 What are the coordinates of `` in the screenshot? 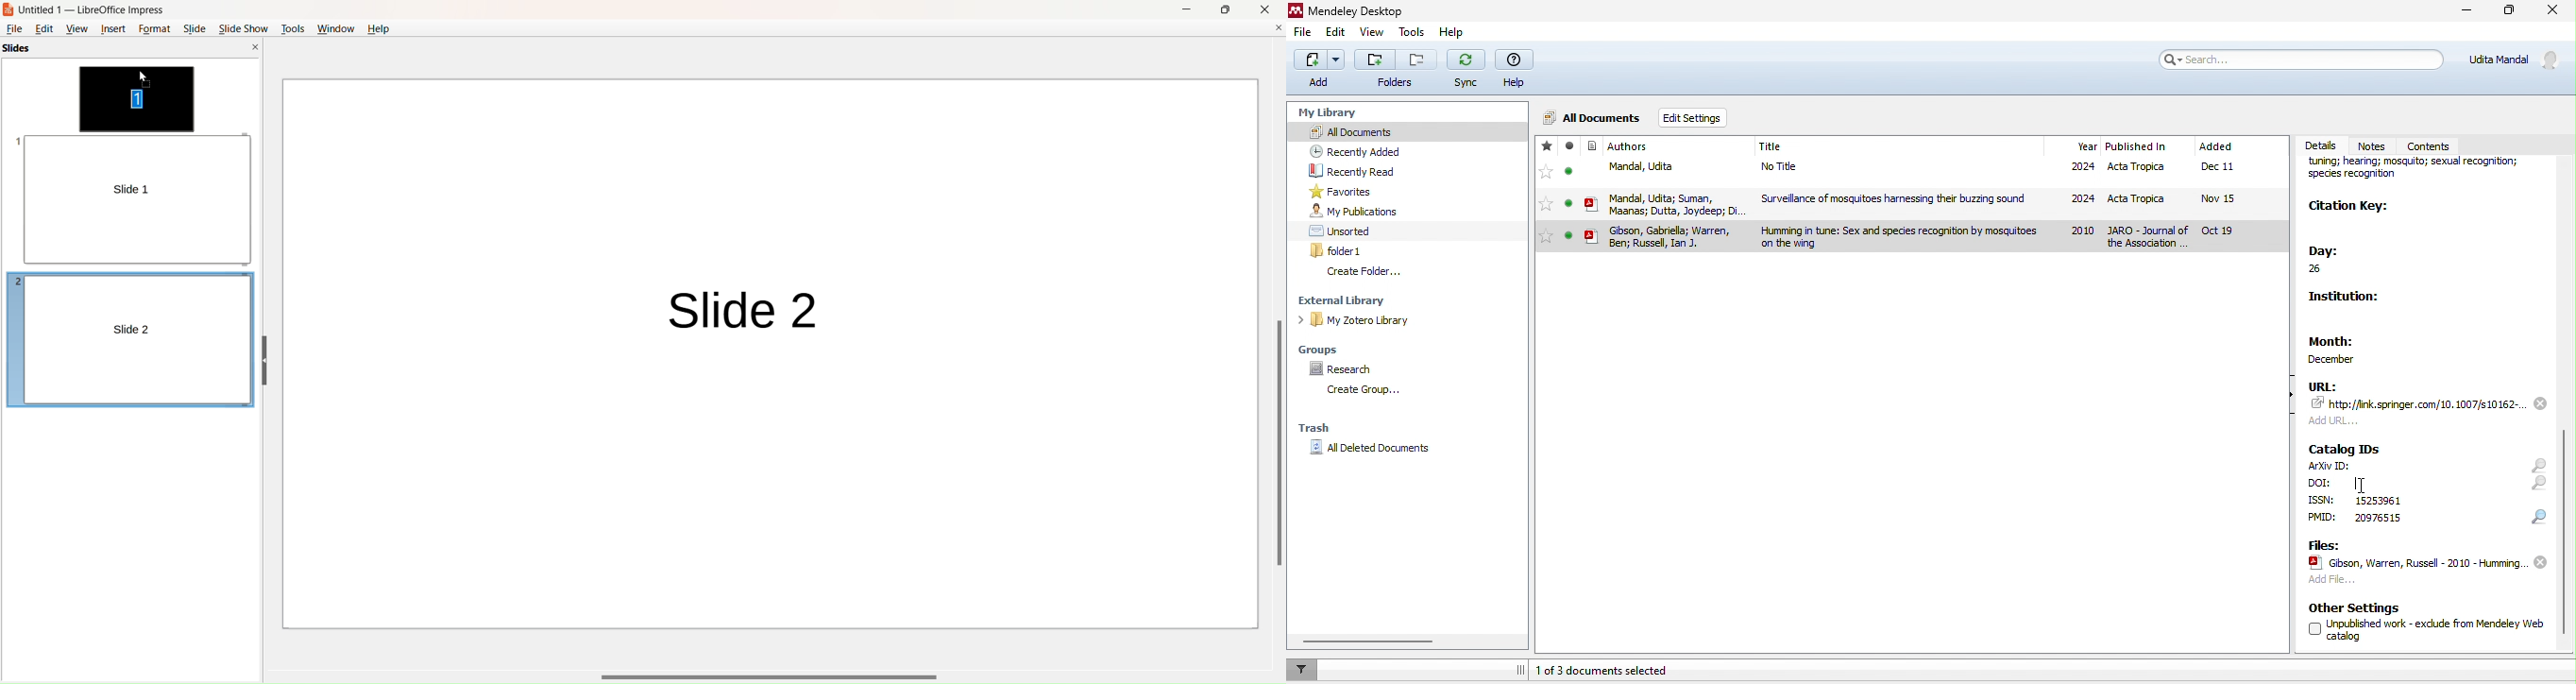 It's located at (1396, 68).